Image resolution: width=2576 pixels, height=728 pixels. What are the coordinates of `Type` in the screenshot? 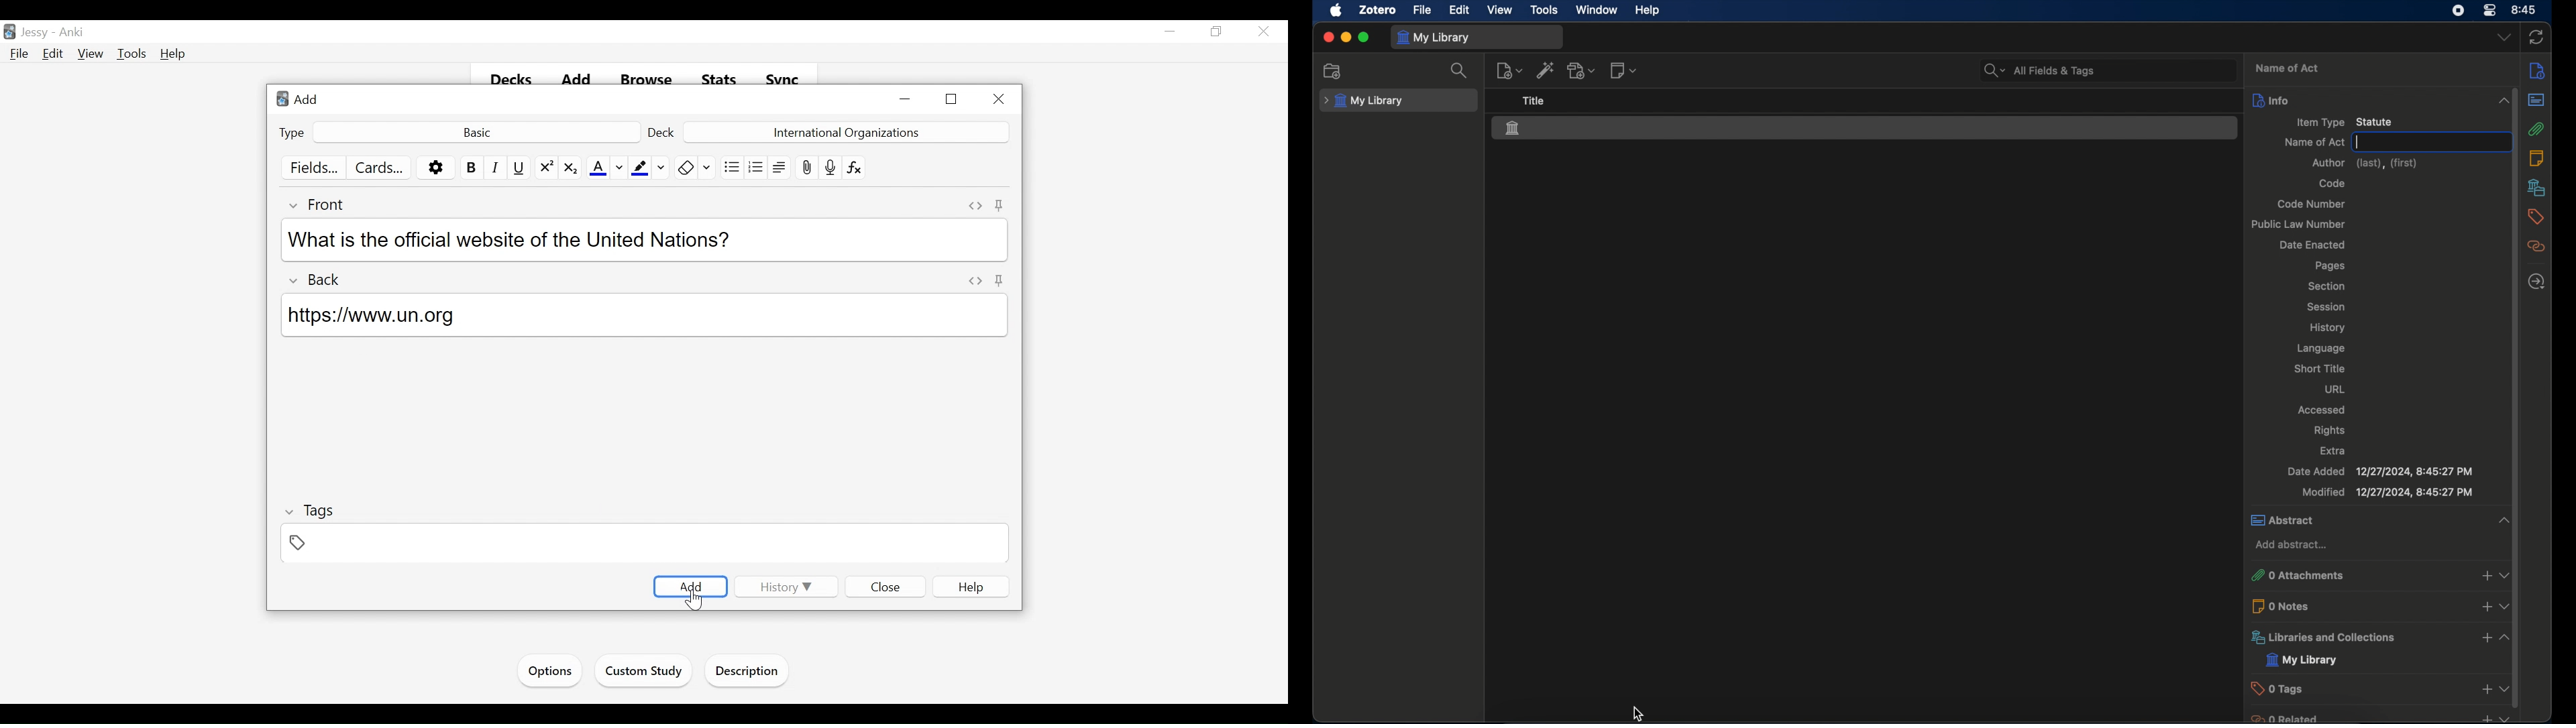 It's located at (290, 133).